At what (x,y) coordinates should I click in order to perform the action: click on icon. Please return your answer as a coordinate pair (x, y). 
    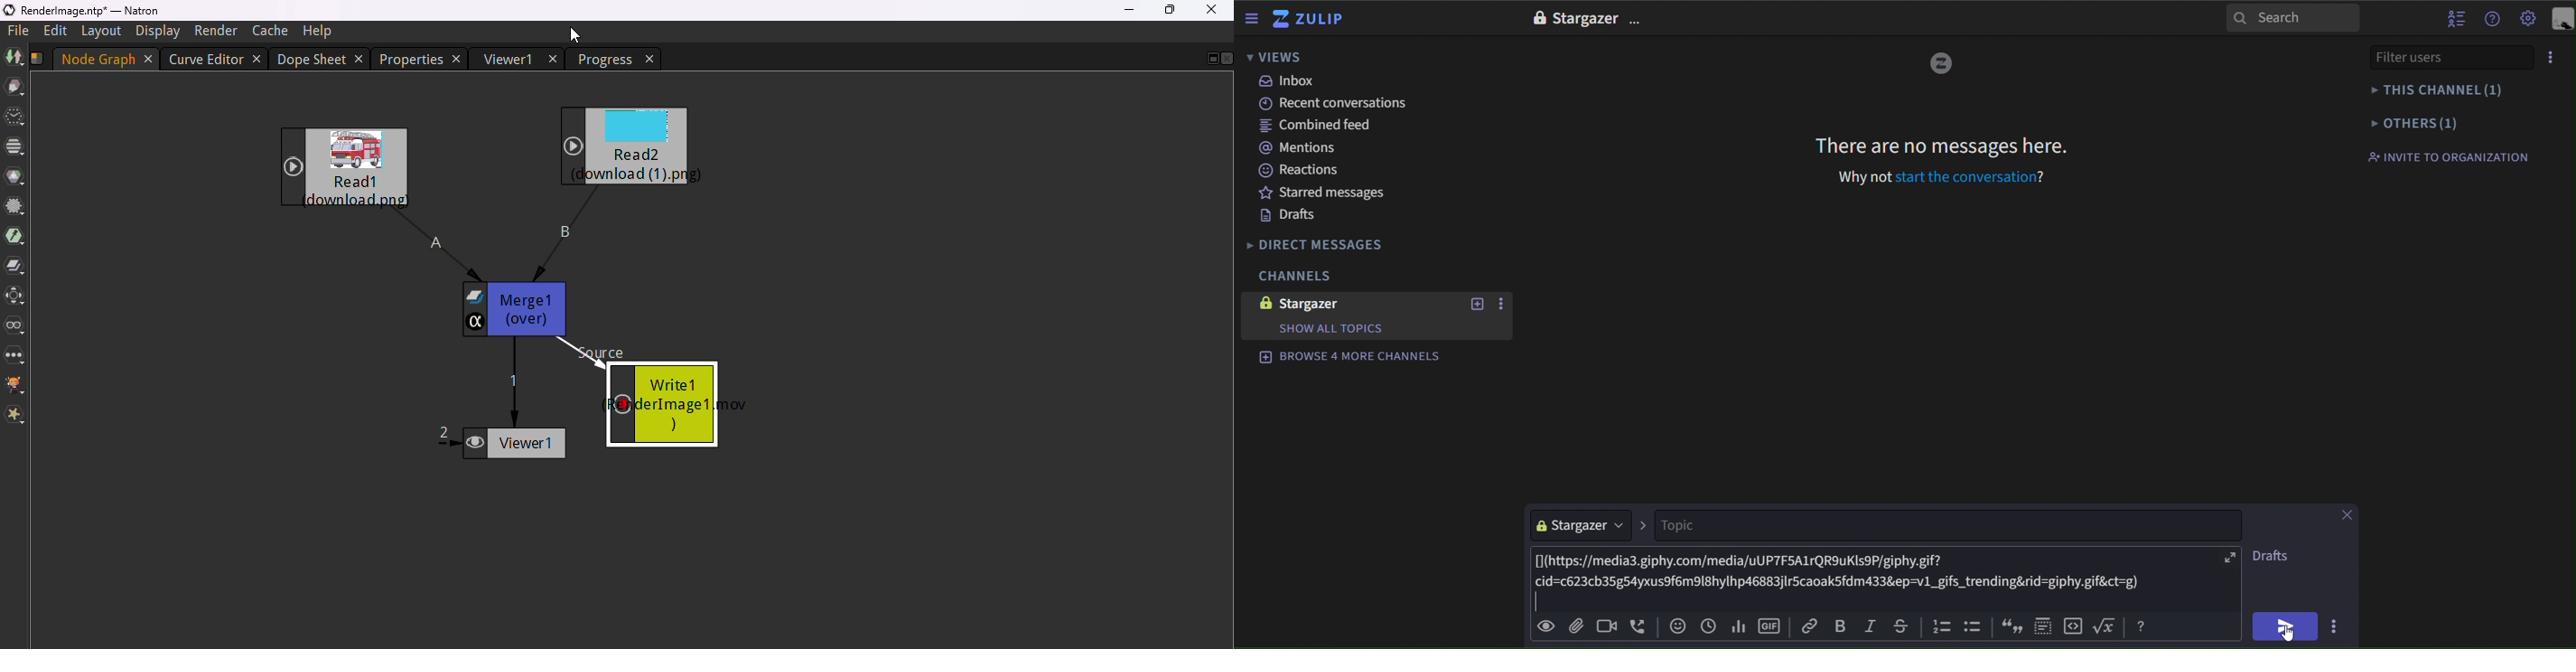
    Looking at the image, I should click on (2108, 626).